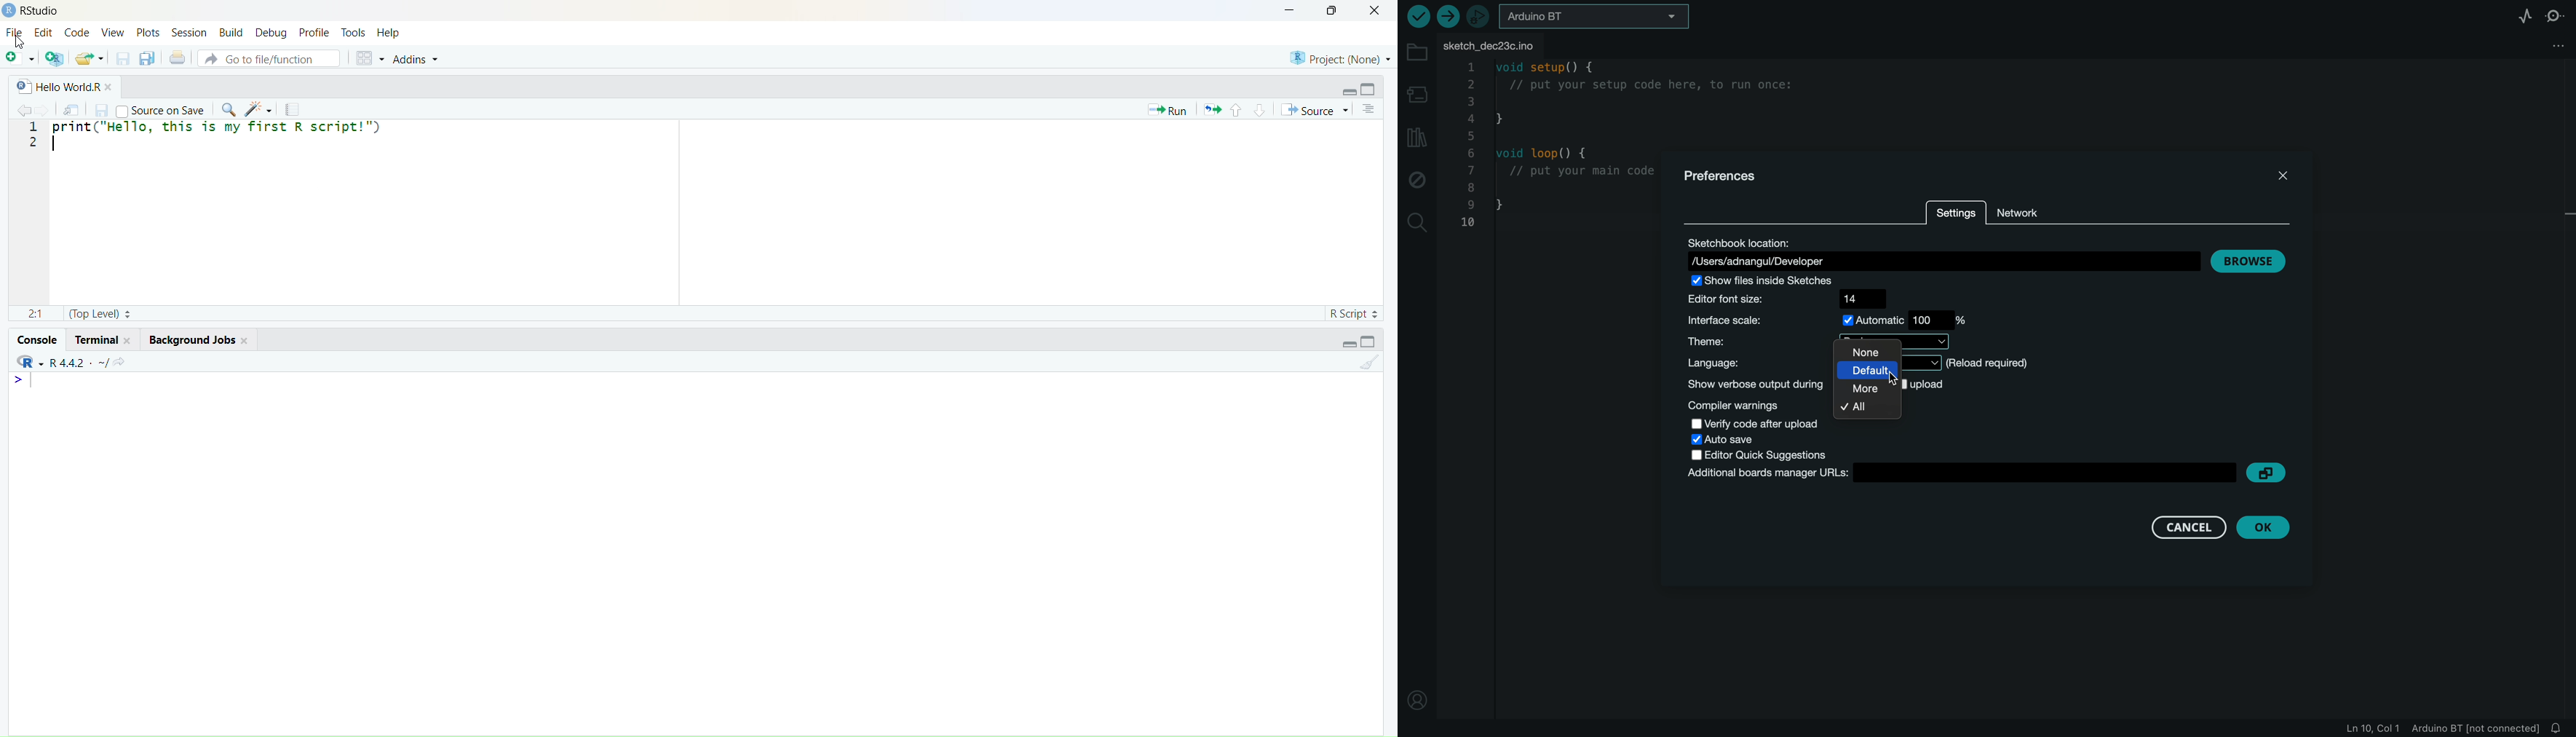 This screenshot has width=2576, height=756. Describe the element at coordinates (314, 32) in the screenshot. I see `Profile` at that location.